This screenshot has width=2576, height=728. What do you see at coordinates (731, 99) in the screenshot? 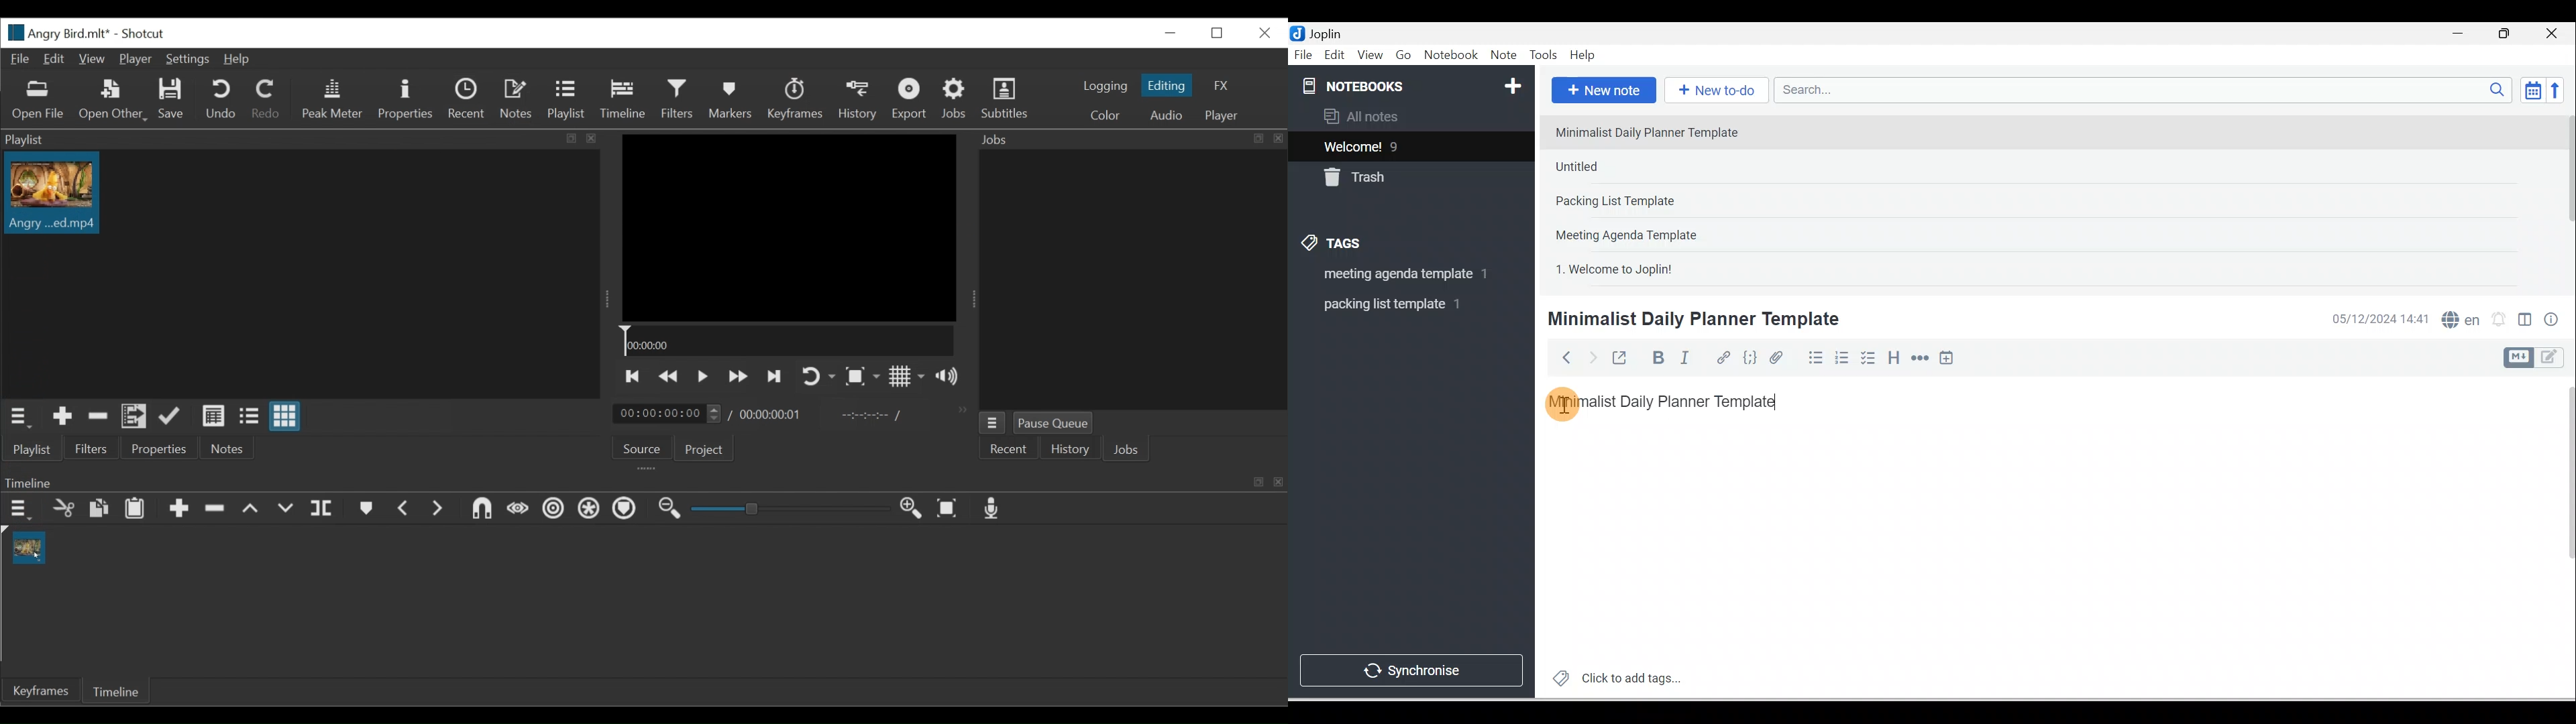
I see `Markers` at bounding box center [731, 99].